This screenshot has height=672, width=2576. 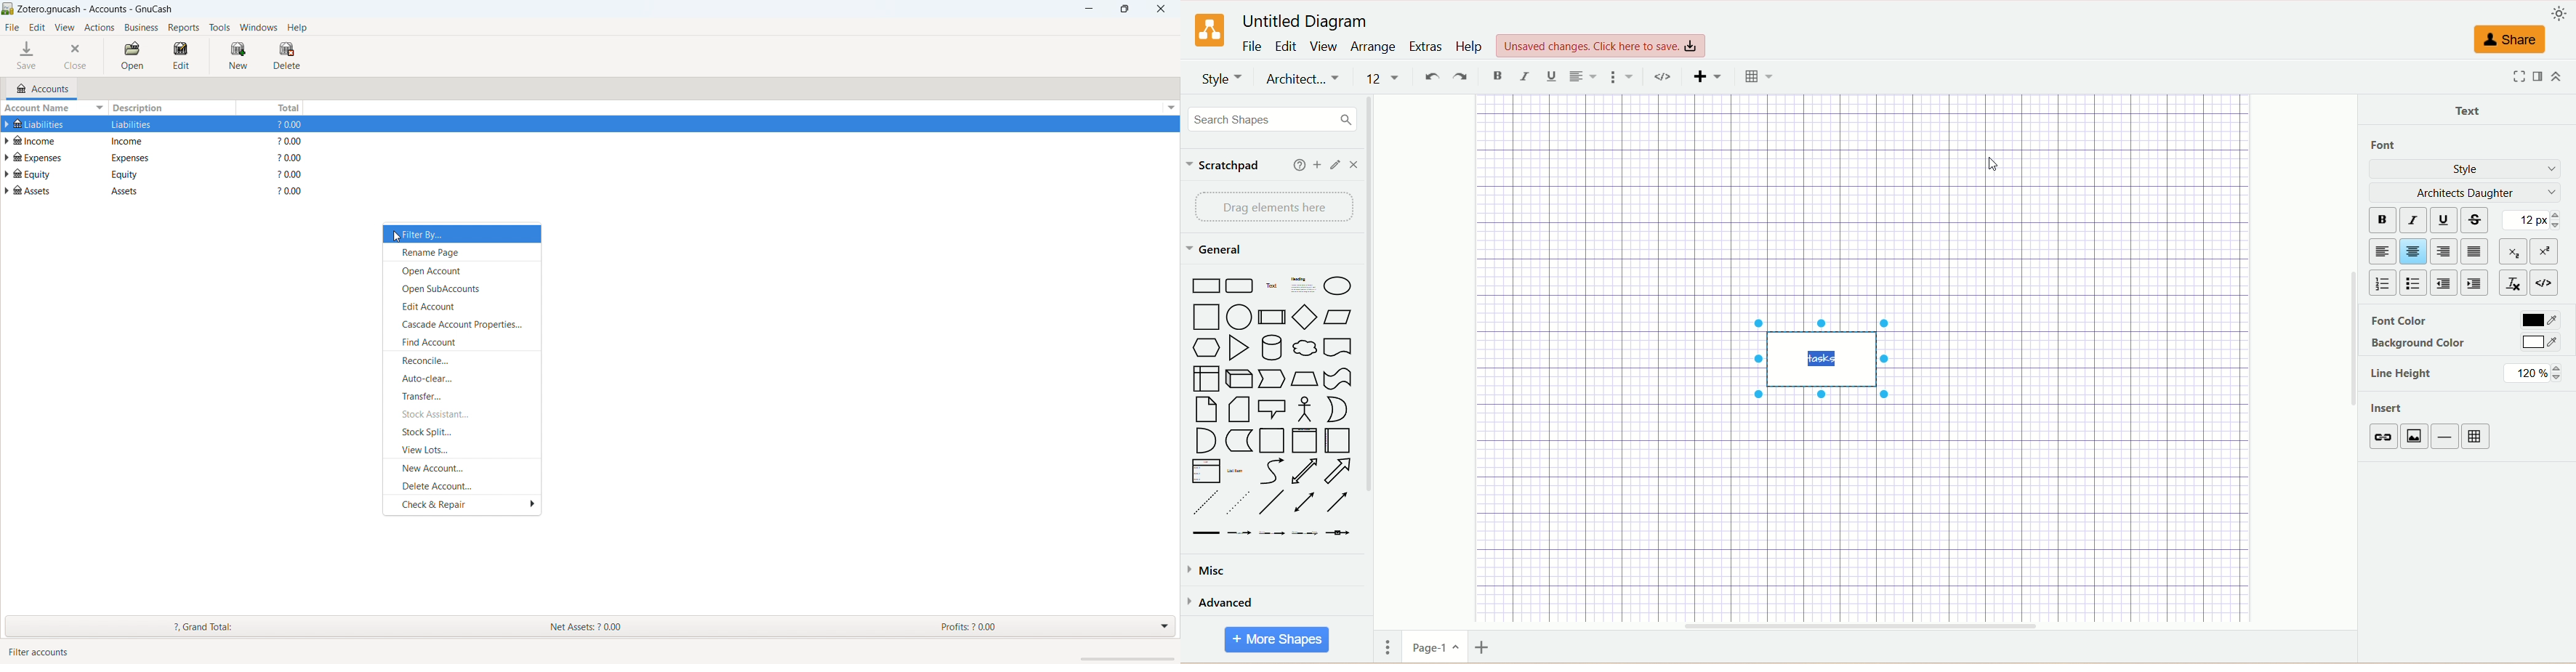 What do you see at coordinates (1206, 534) in the screenshot?
I see `Filled Bar` at bounding box center [1206, 534].